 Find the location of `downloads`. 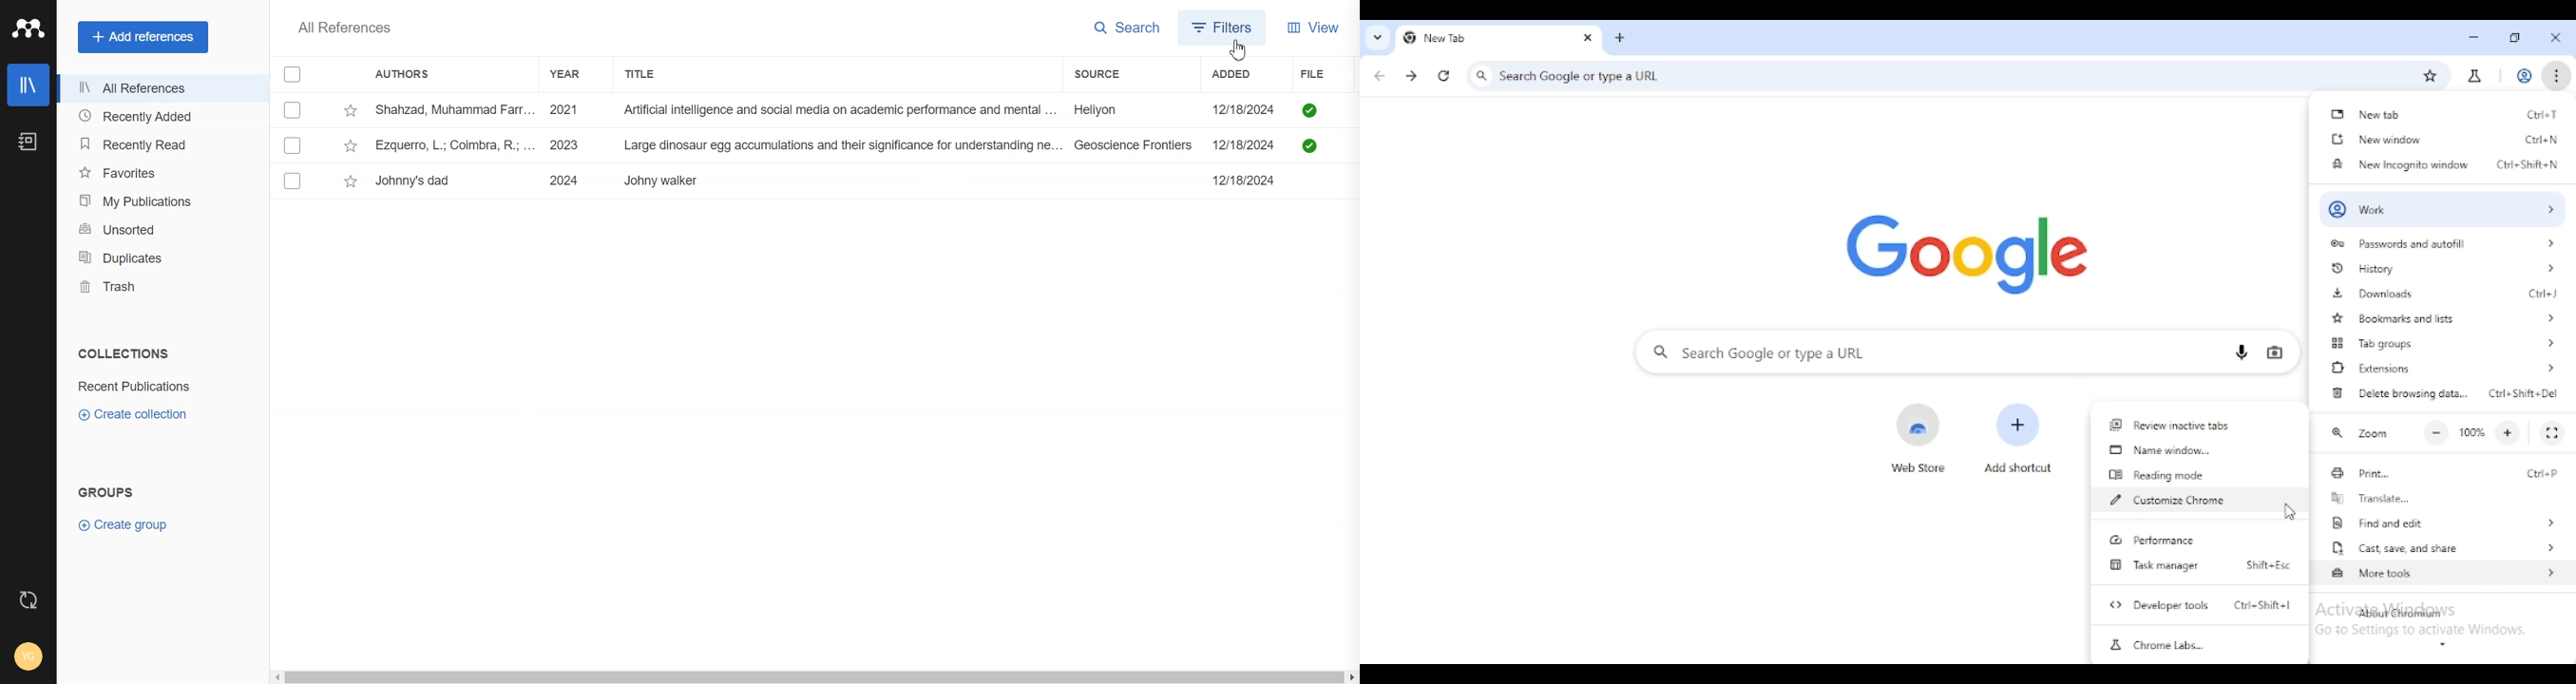

downloads is located at coordinates (2373, 294).